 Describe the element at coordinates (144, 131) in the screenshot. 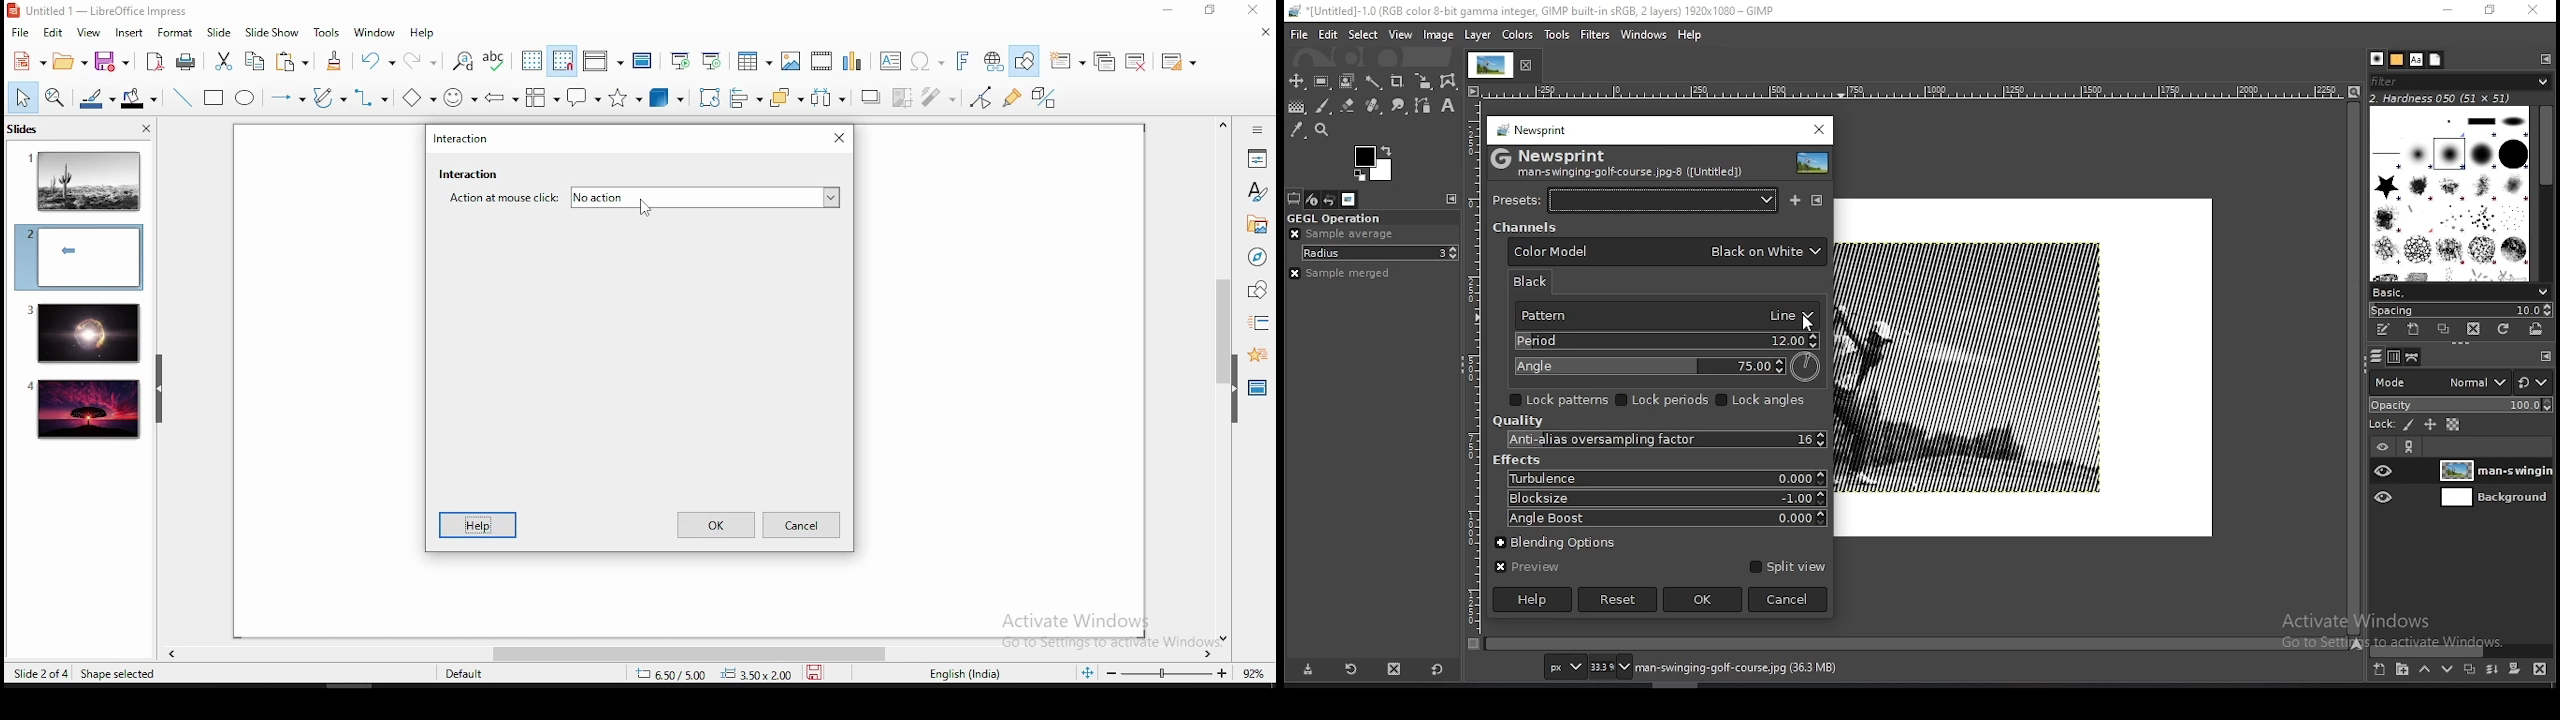

I see `close` at that location.